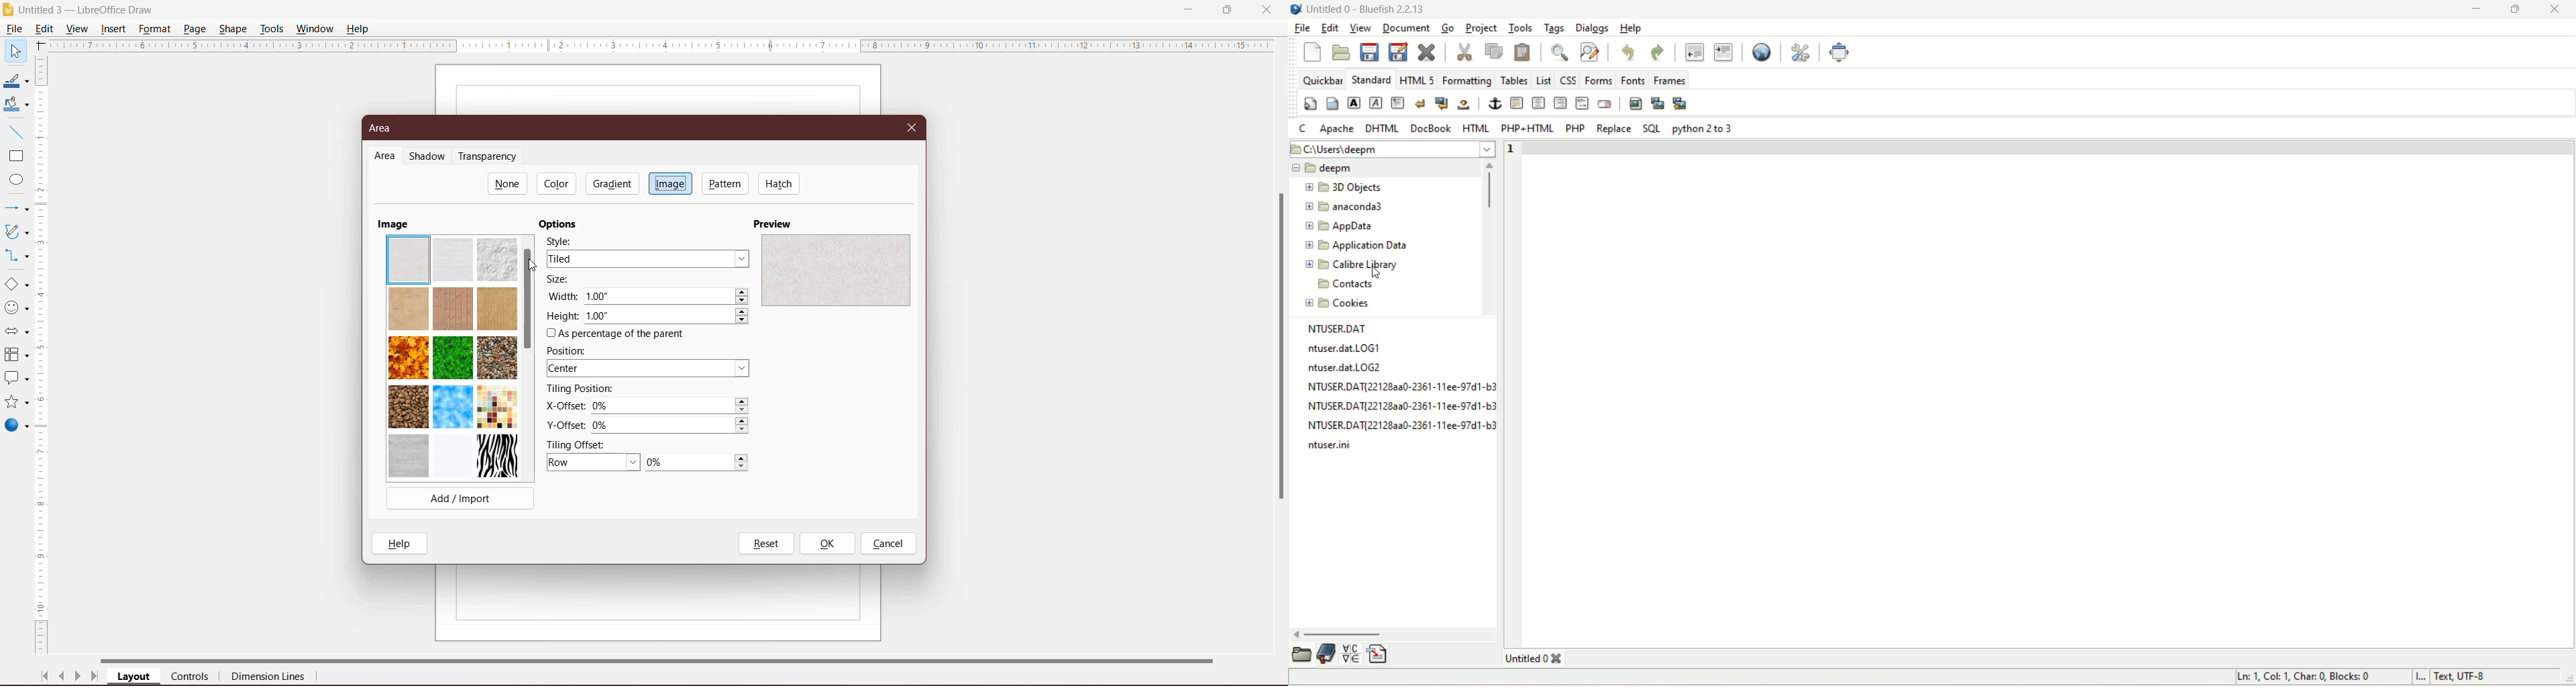  Describe the element at coordinates (1683, 103) in the screenshot. I see `multi-thumbnail` at that location.